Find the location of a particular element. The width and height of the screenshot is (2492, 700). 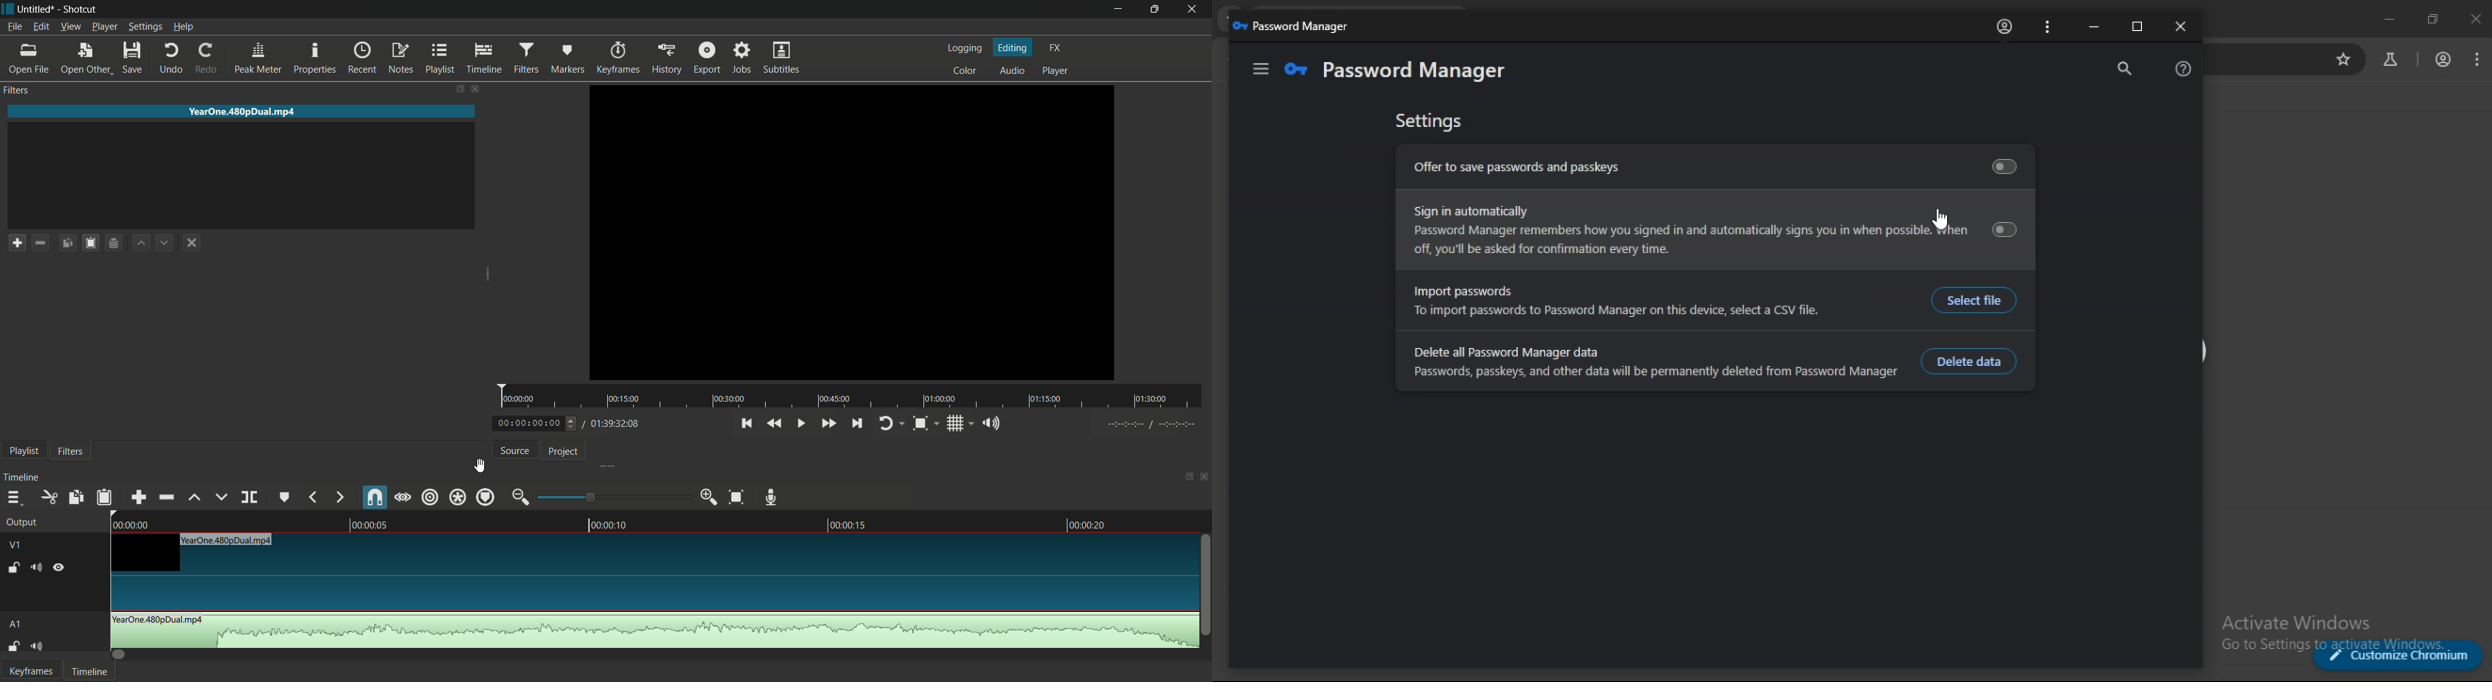

project name is located at coordinates (37, 9).